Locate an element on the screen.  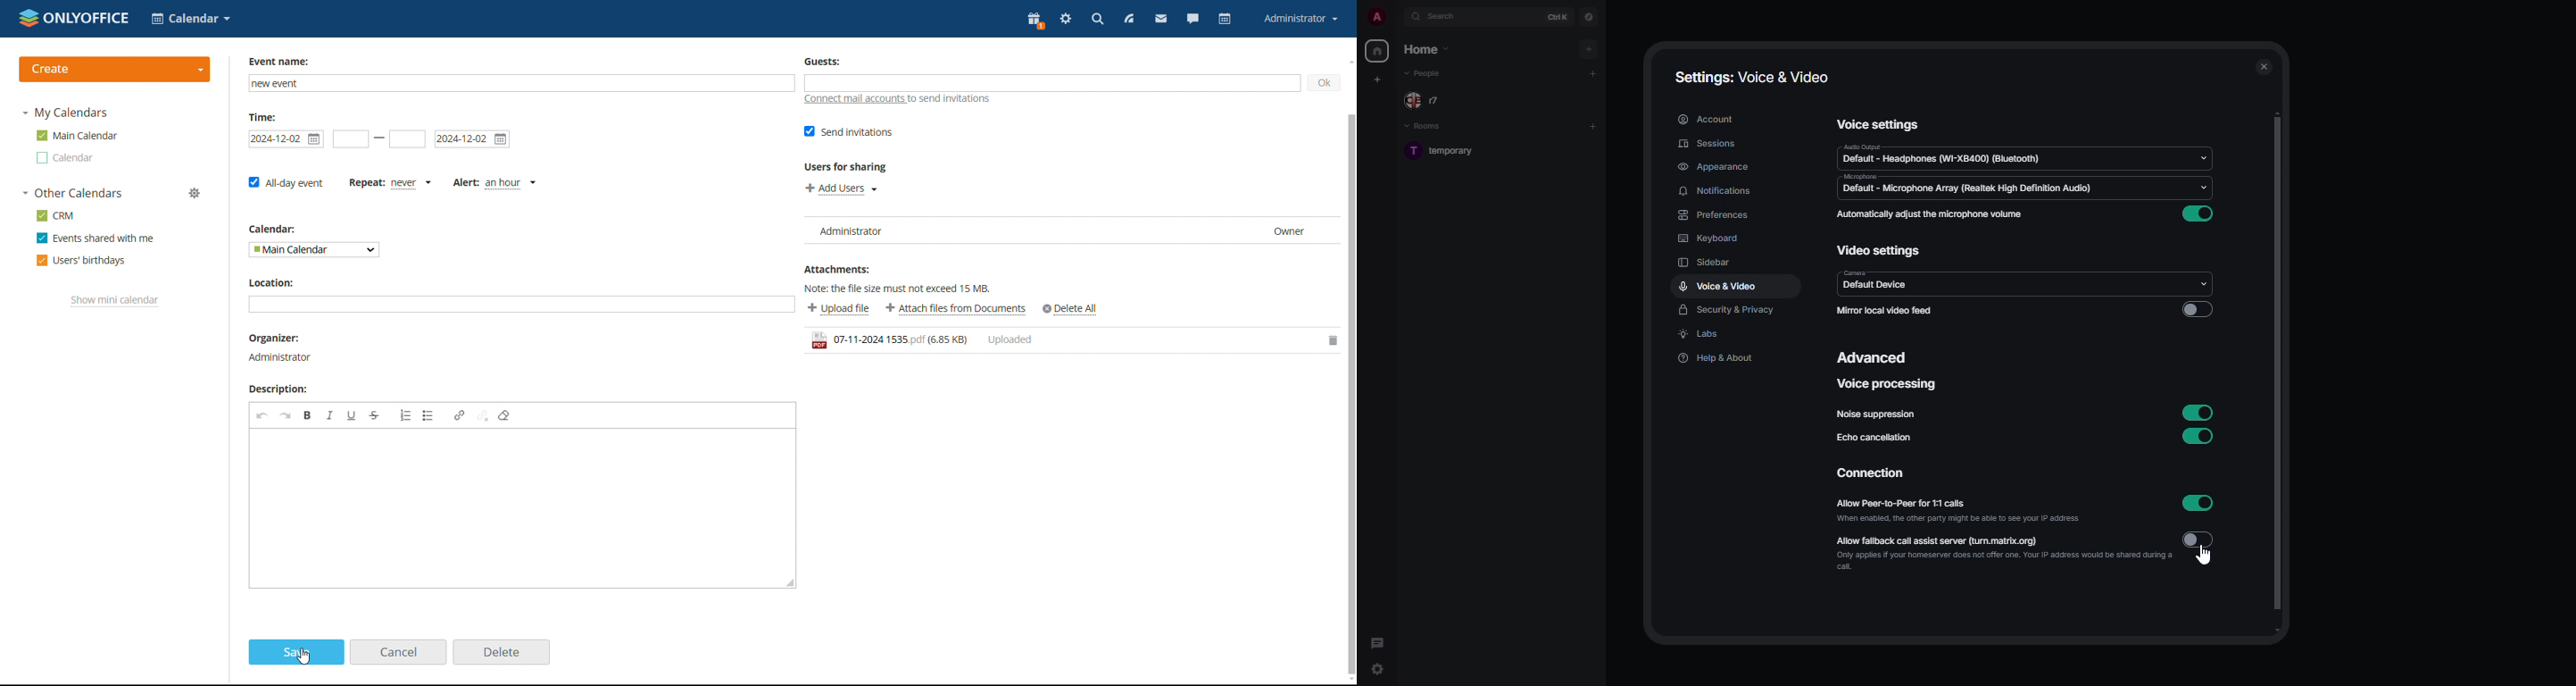
allow fallback call assist server is located at coordinates (2006, 553).